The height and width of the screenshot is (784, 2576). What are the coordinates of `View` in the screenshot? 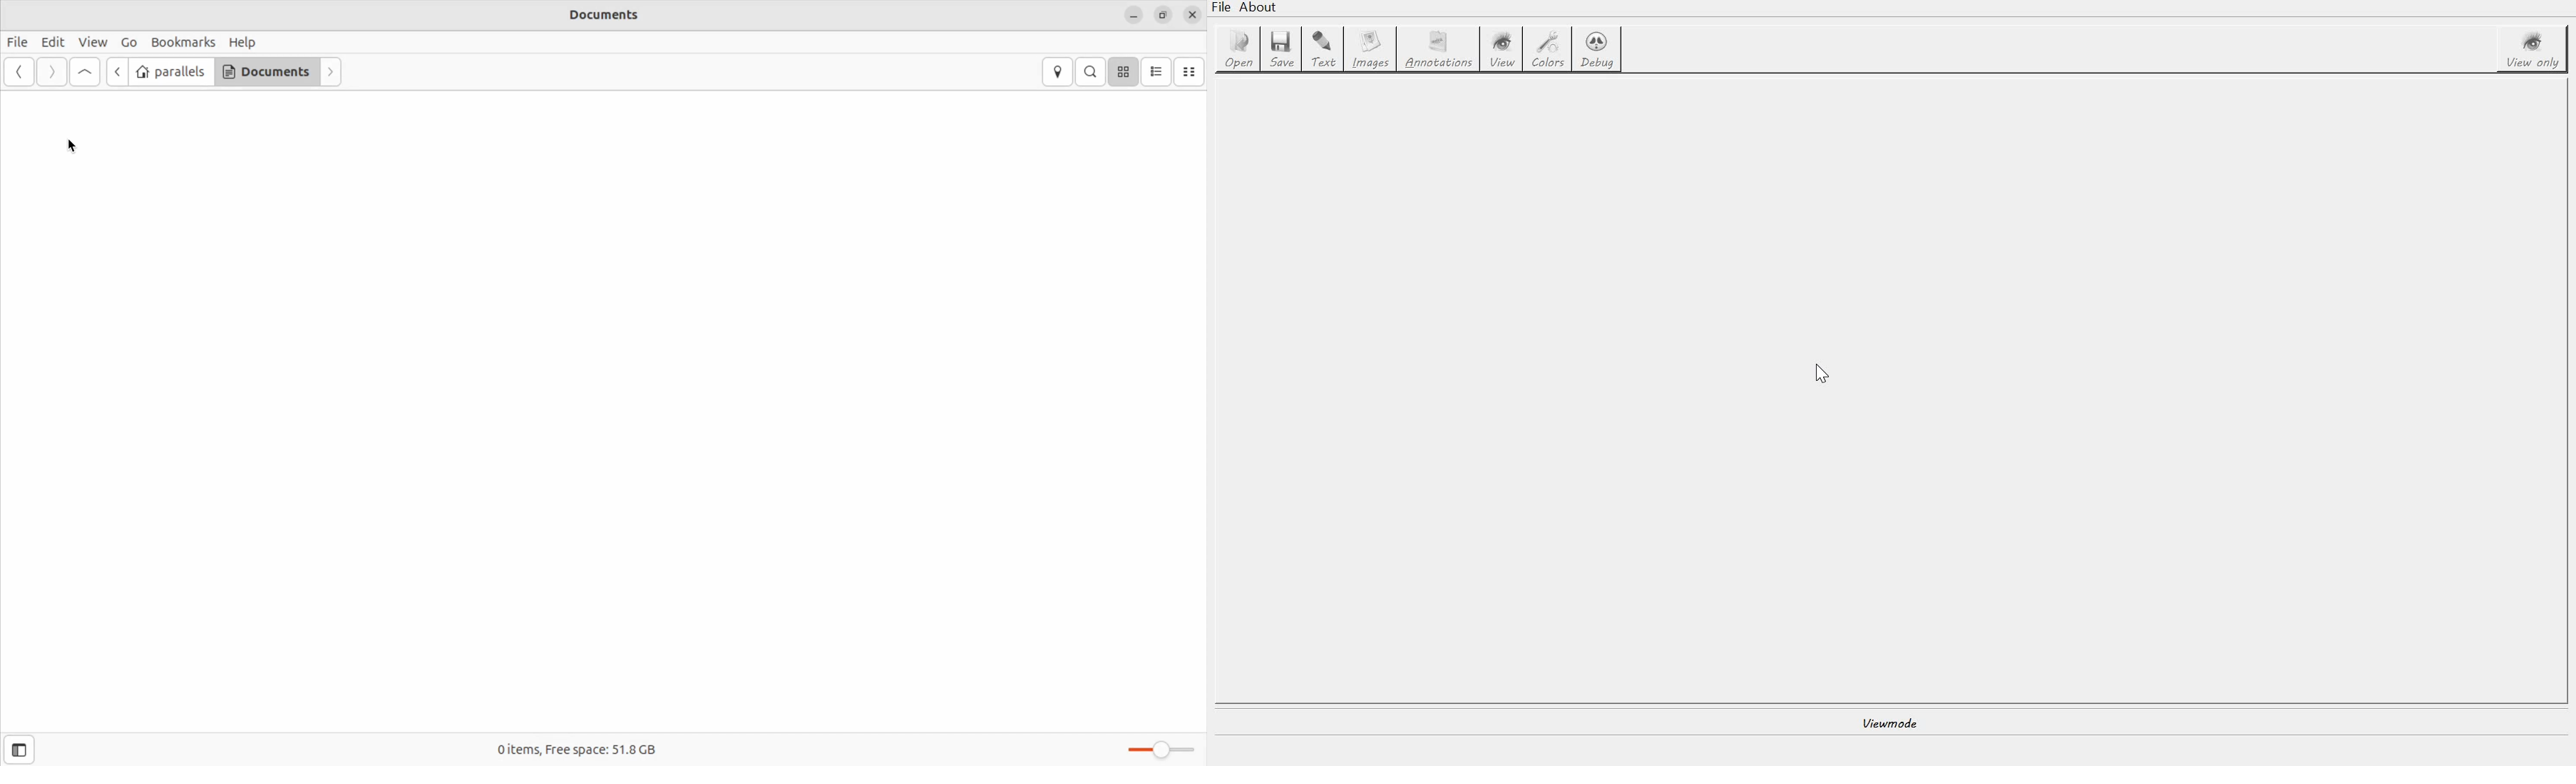 It's located at (93, 43).